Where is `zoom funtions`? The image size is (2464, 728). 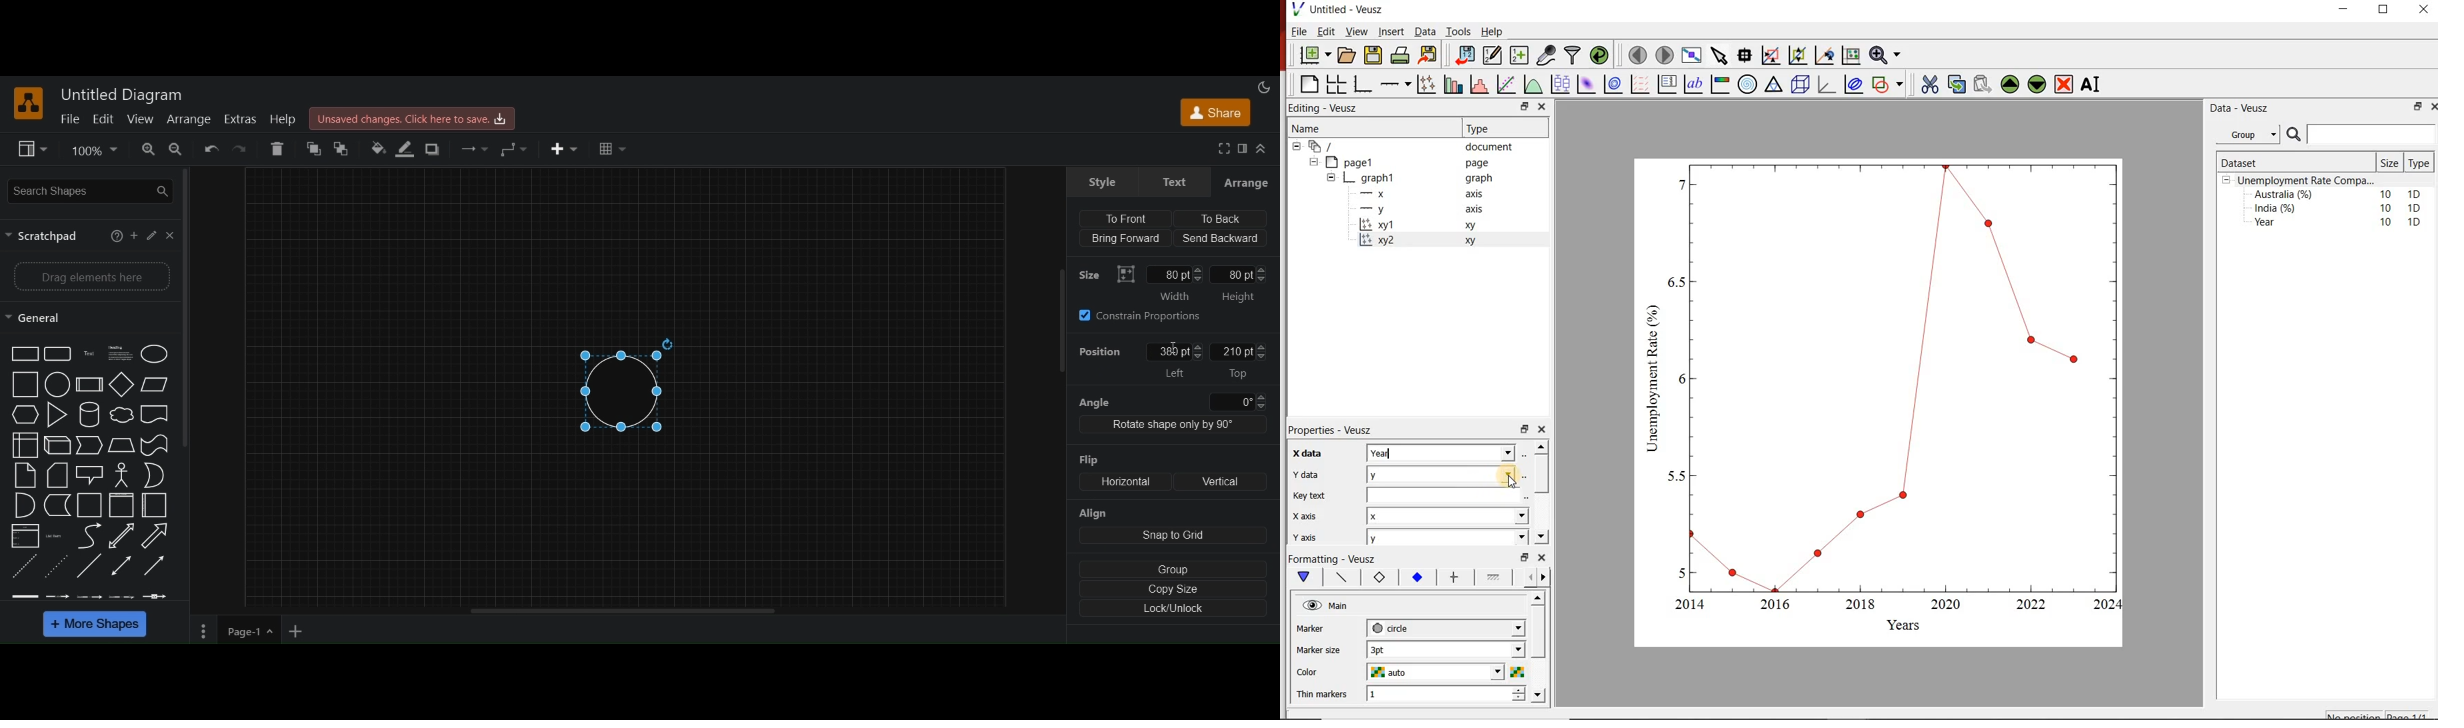
zoom funtions is located at coordinates (1888, 54).